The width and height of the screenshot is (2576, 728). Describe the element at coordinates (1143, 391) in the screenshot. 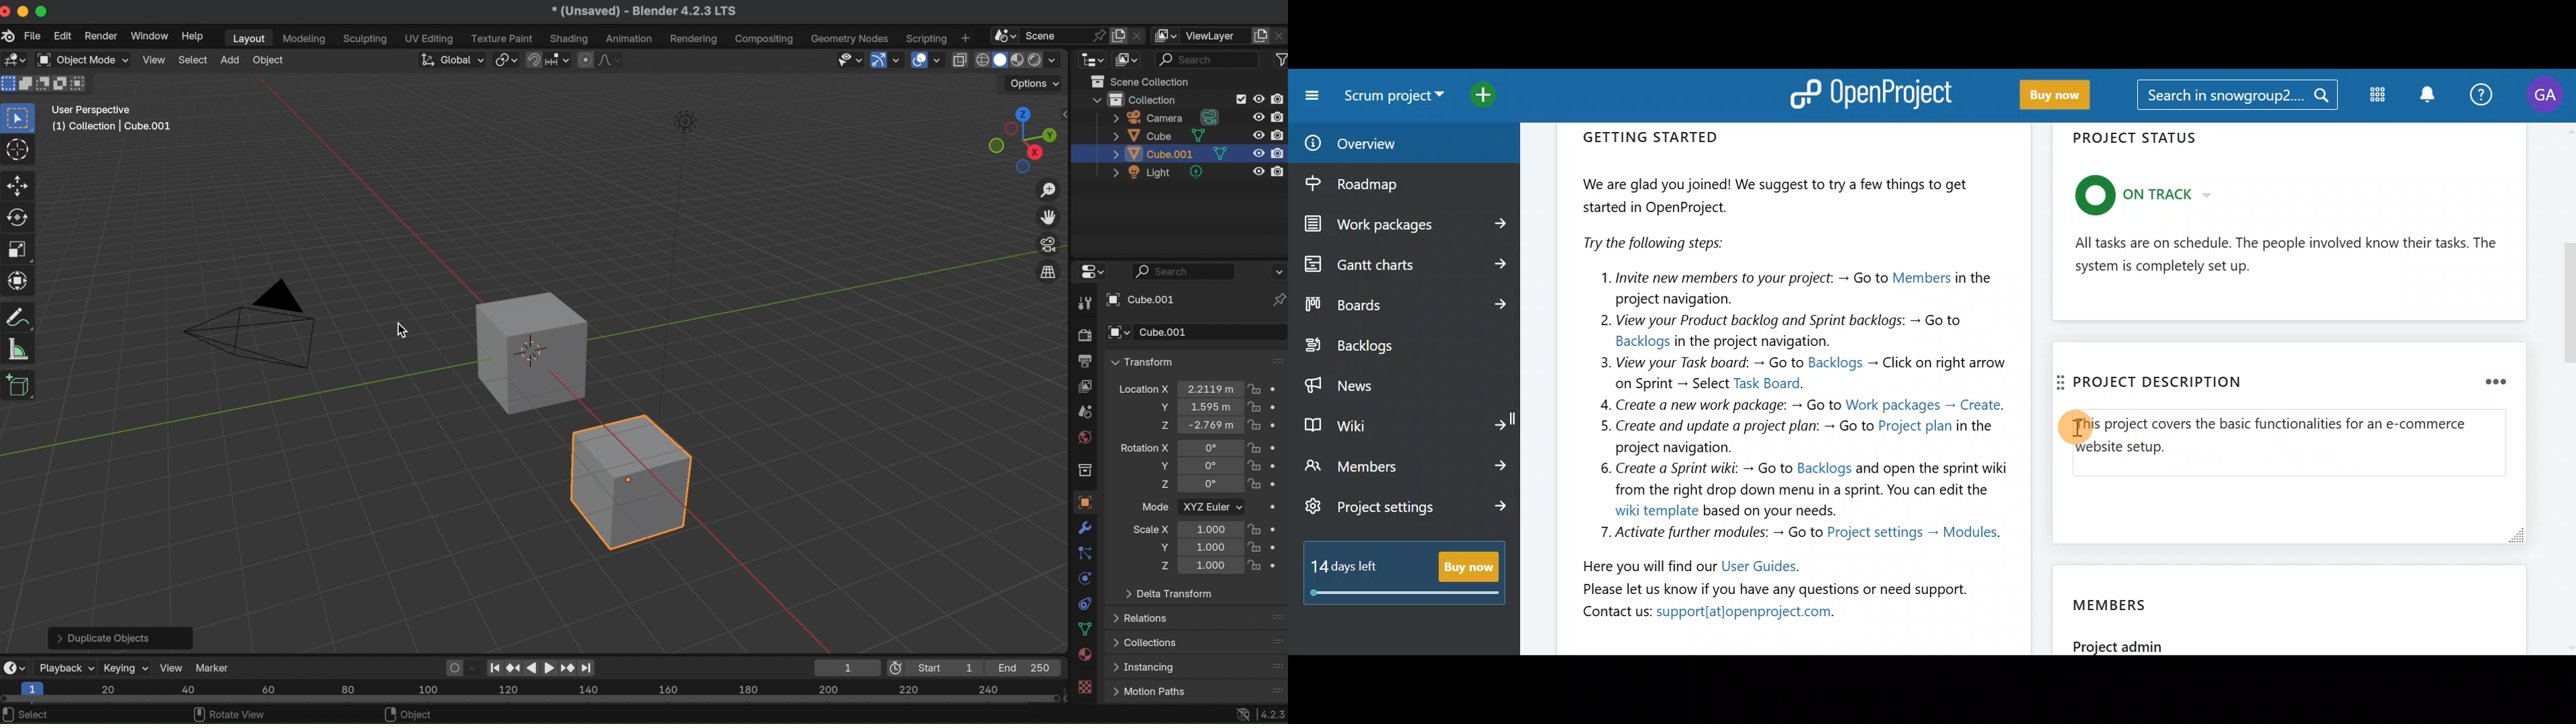

I see `location X` at that location.